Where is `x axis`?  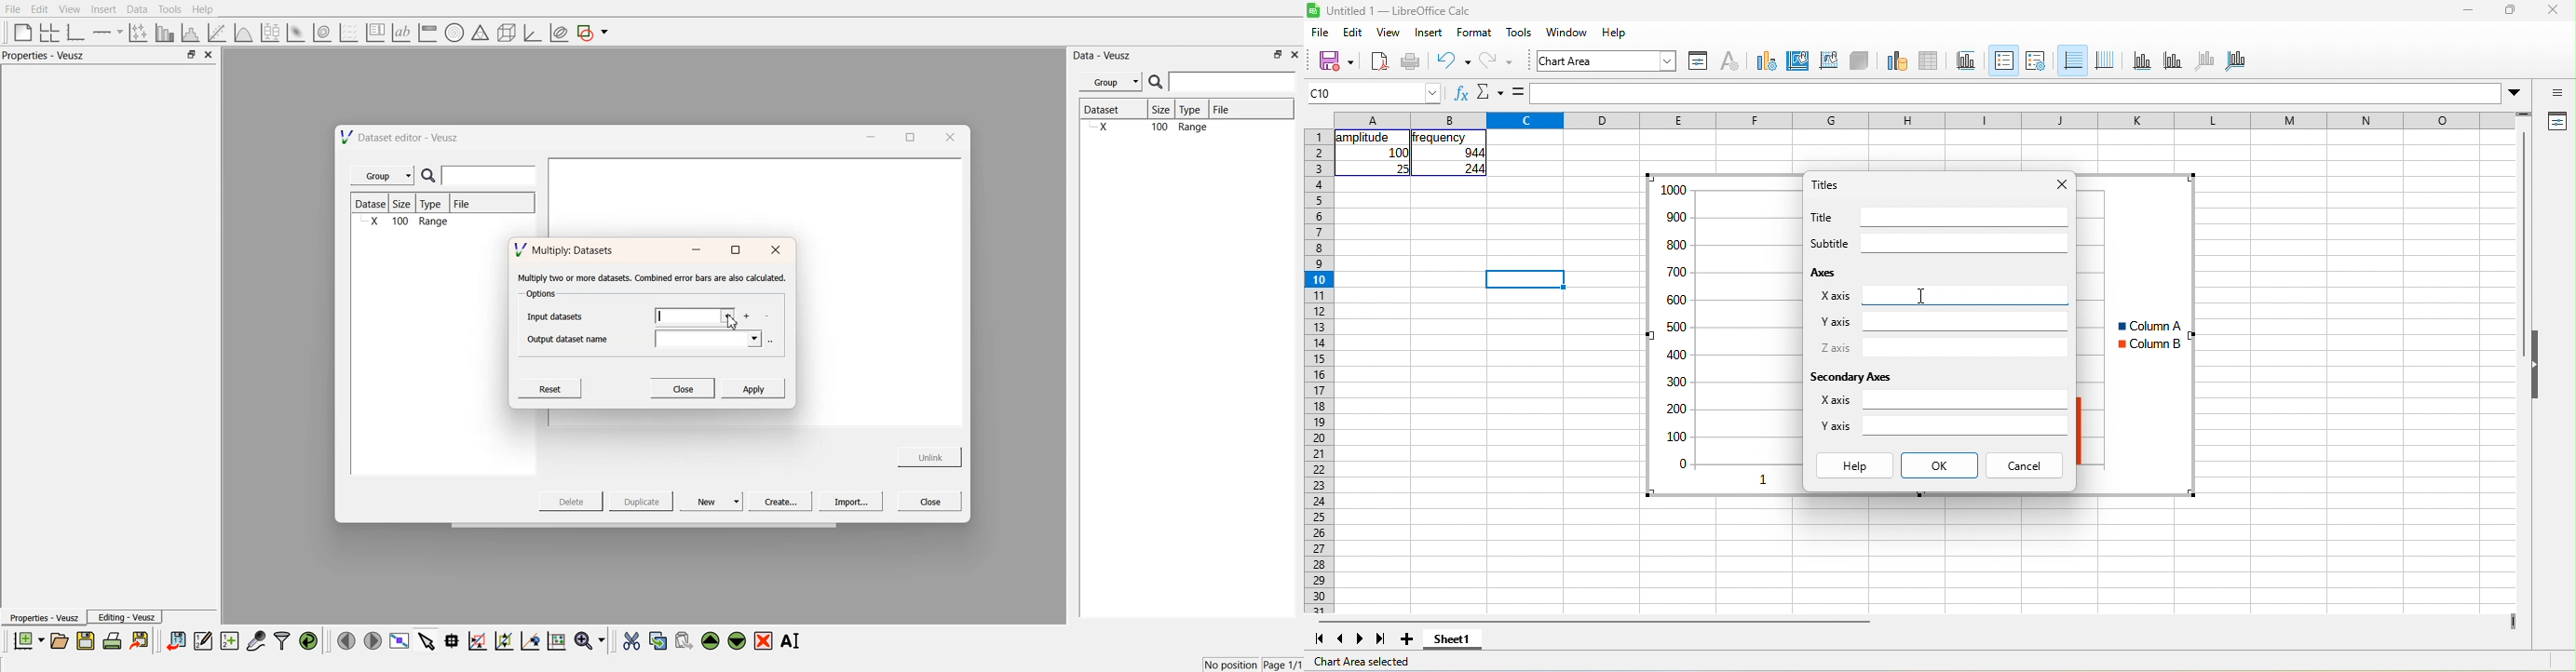
x axis is located at coordinates (2142, 61).